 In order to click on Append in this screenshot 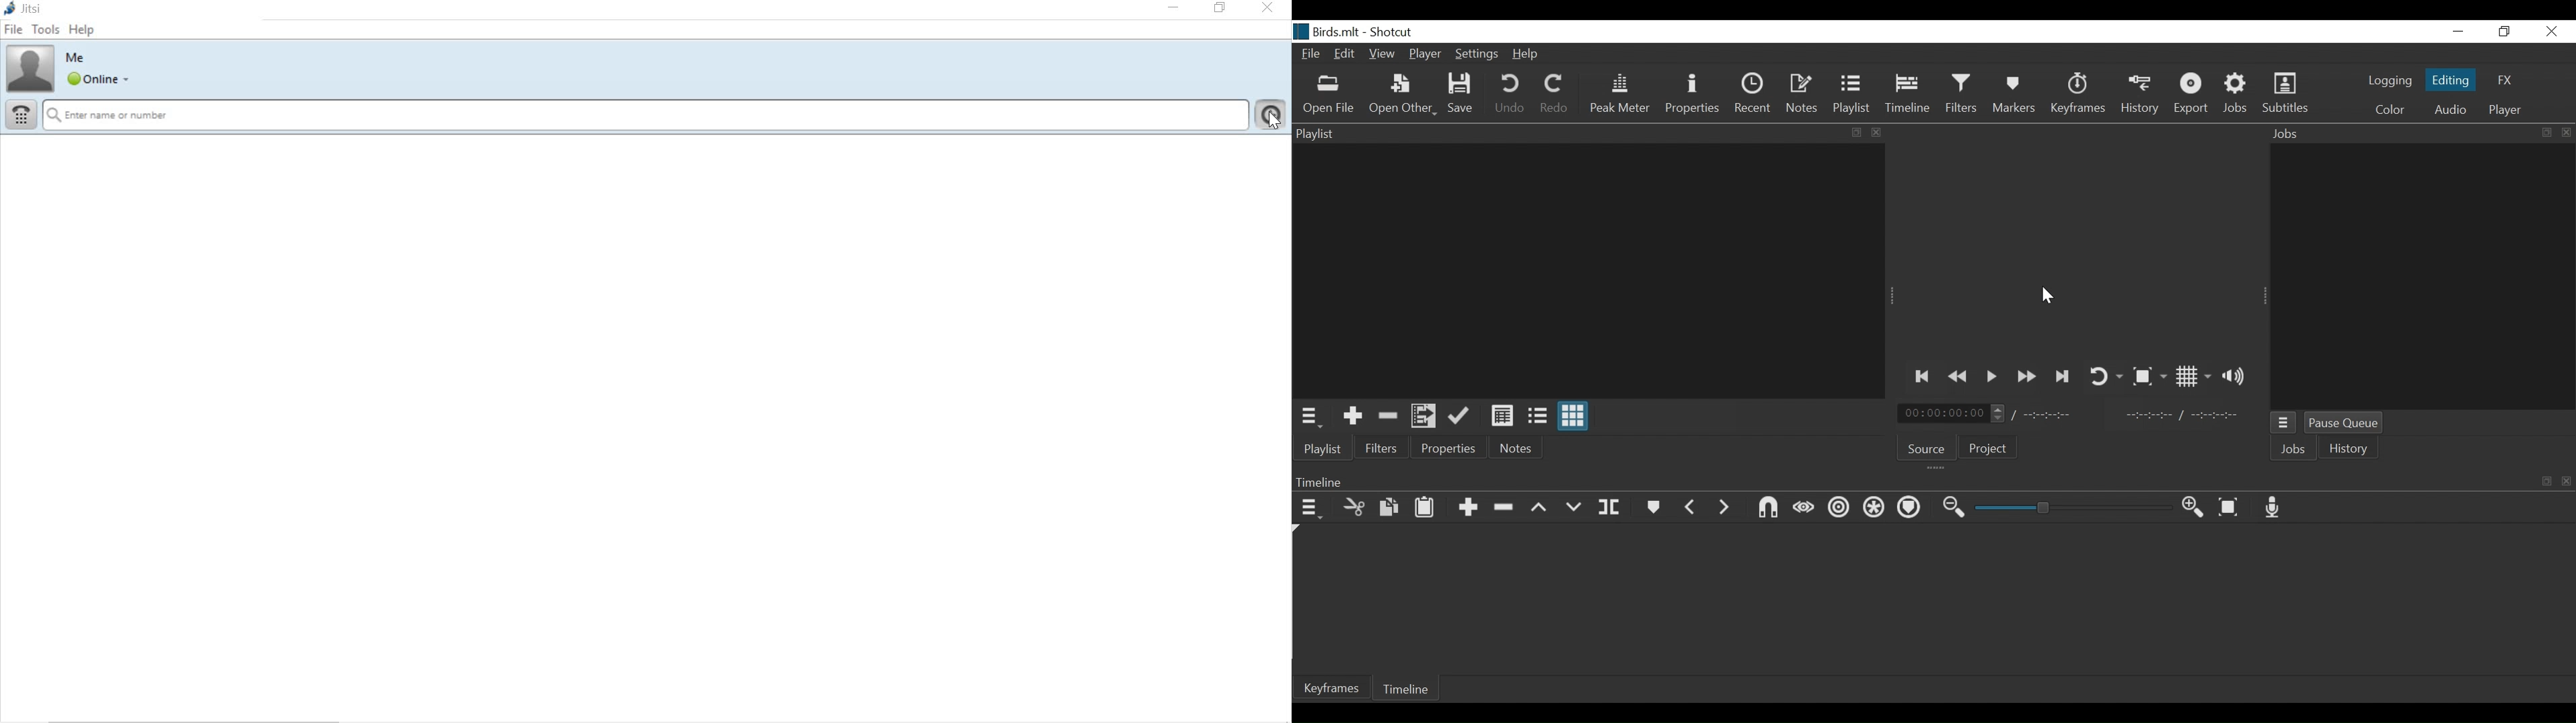, I will do `click(1468, 508)`.